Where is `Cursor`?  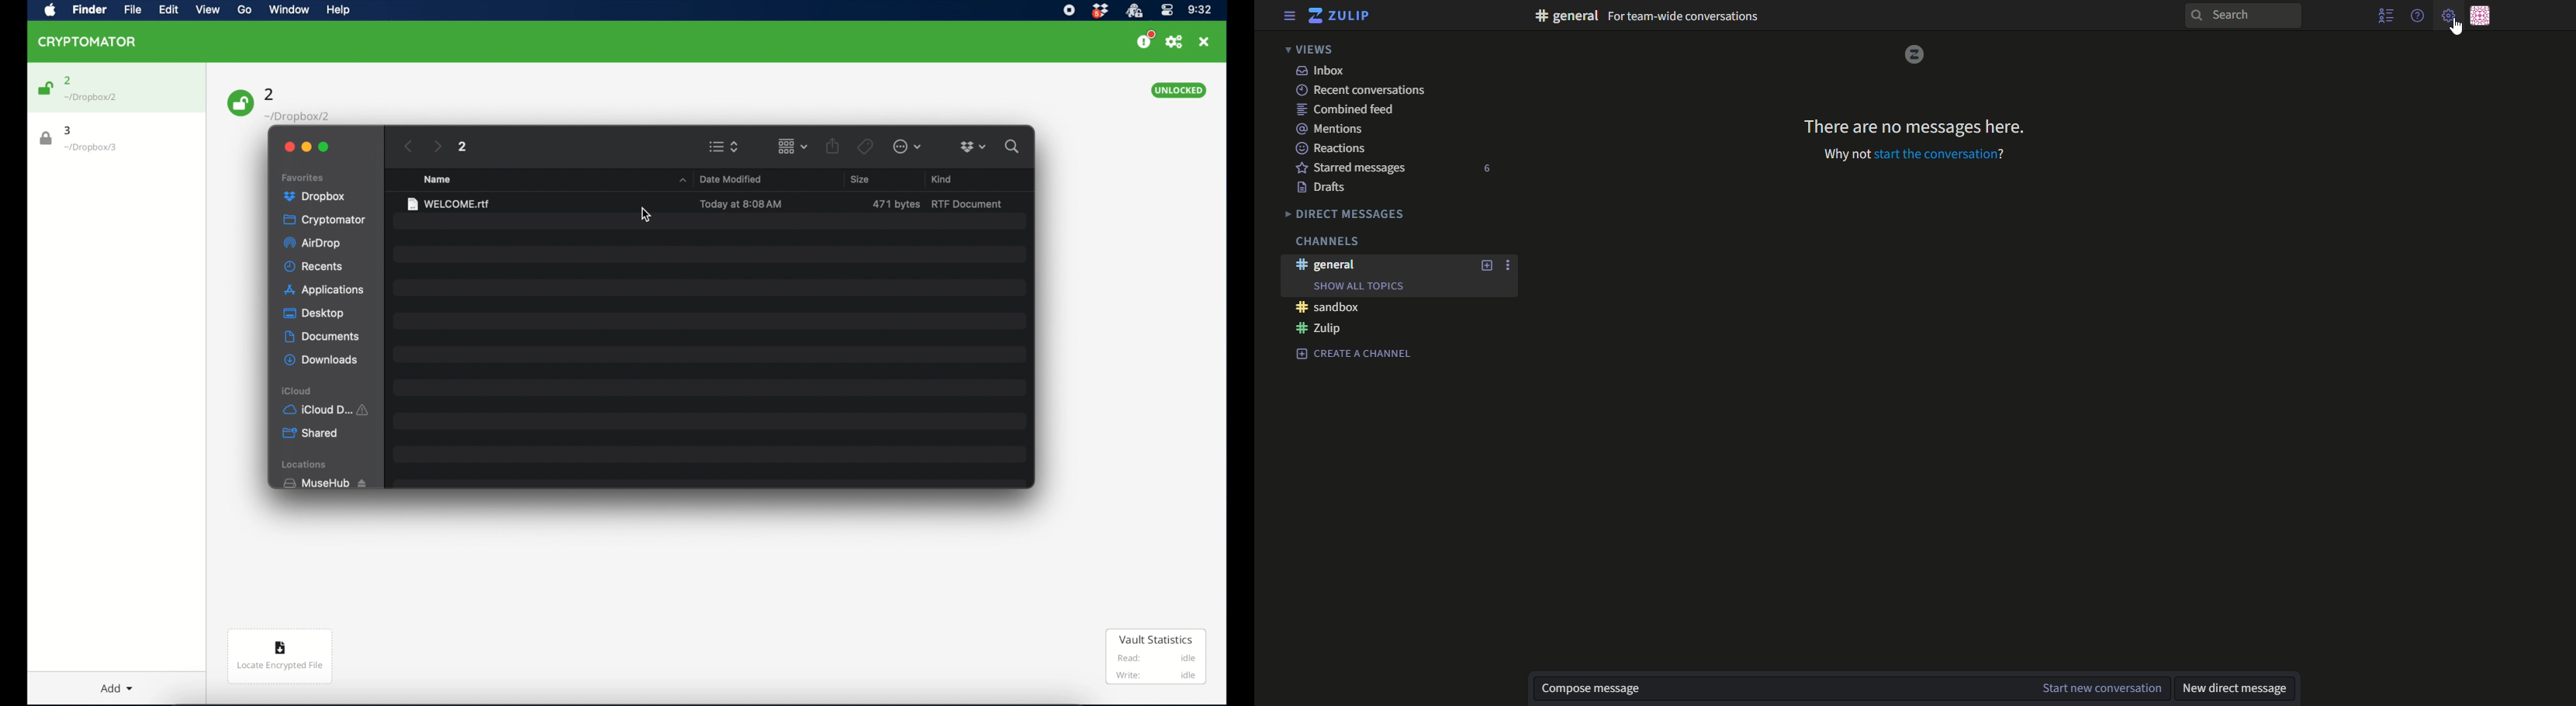
Cursor is located at coordinates (2455, 29).